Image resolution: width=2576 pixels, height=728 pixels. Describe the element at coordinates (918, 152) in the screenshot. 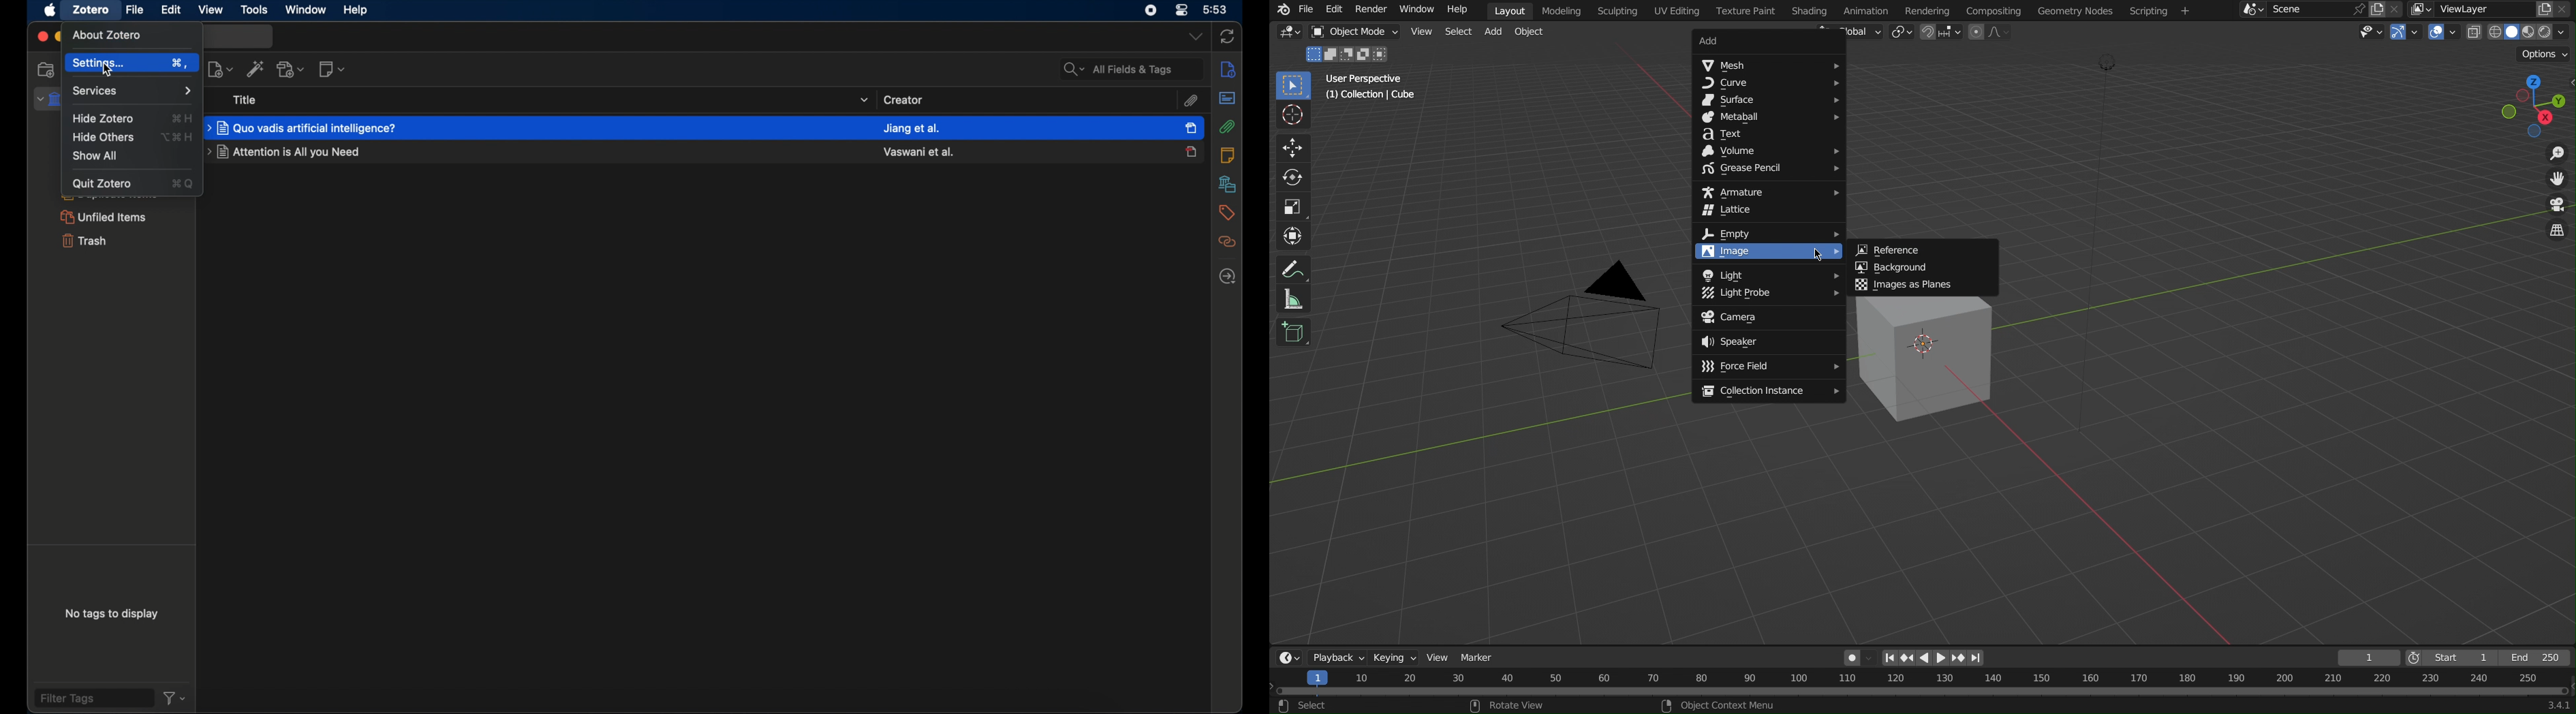

I see `created name` at that location.